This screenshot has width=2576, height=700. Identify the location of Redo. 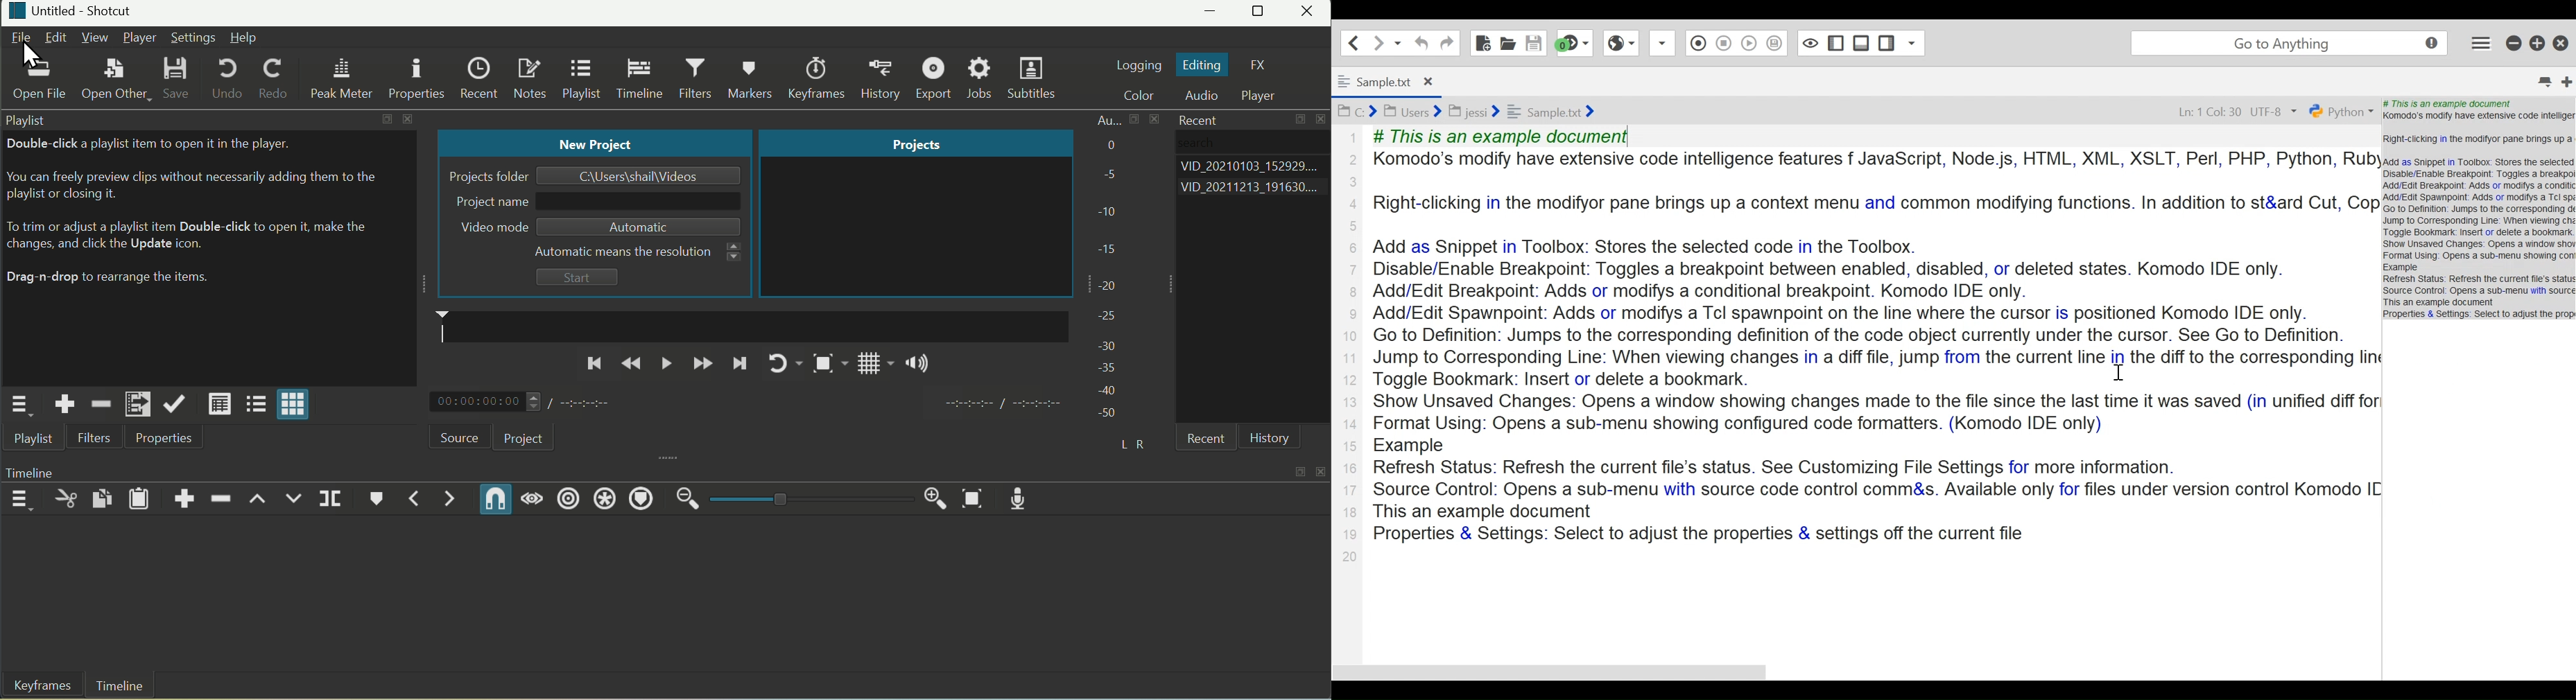
(274, 80).